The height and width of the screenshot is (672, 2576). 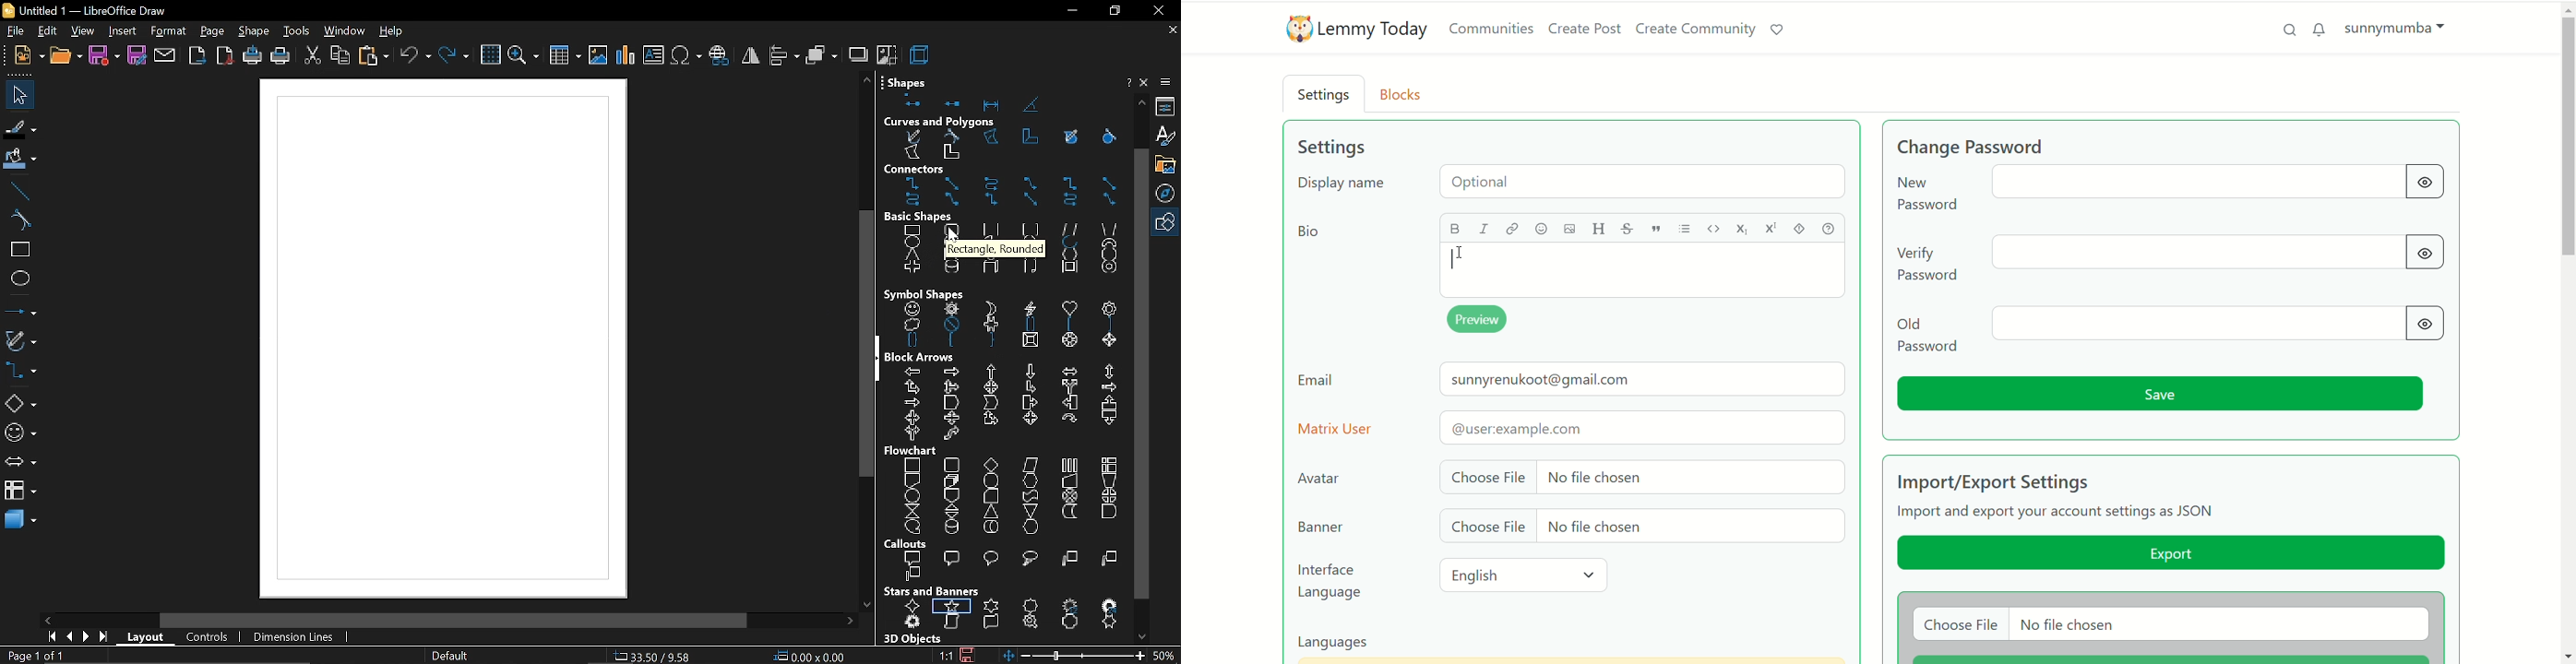 What do you see at coordinates (913, 451) in the screenshot?
I see `flow chart` at bounding box center [913, 451].